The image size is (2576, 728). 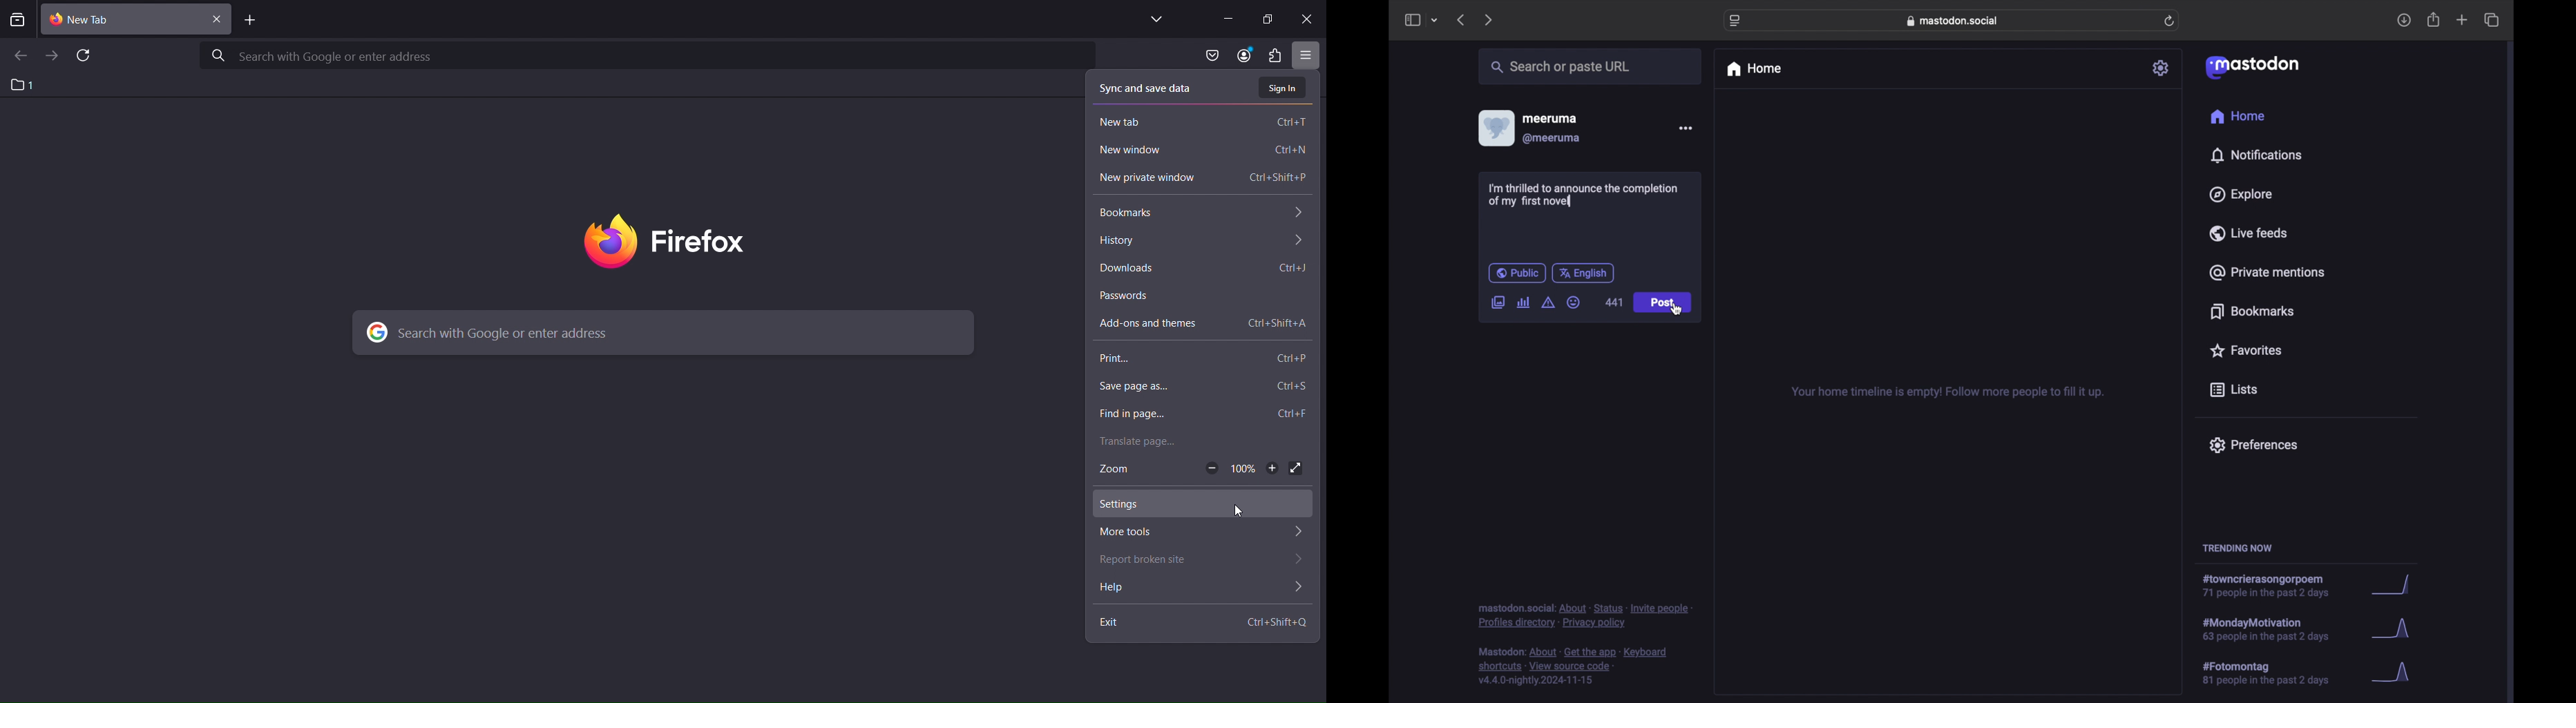 What do you see at coordinates (1206, 560) in the screenshot?
I see `report broken site` at bounding box center [1206, 560].